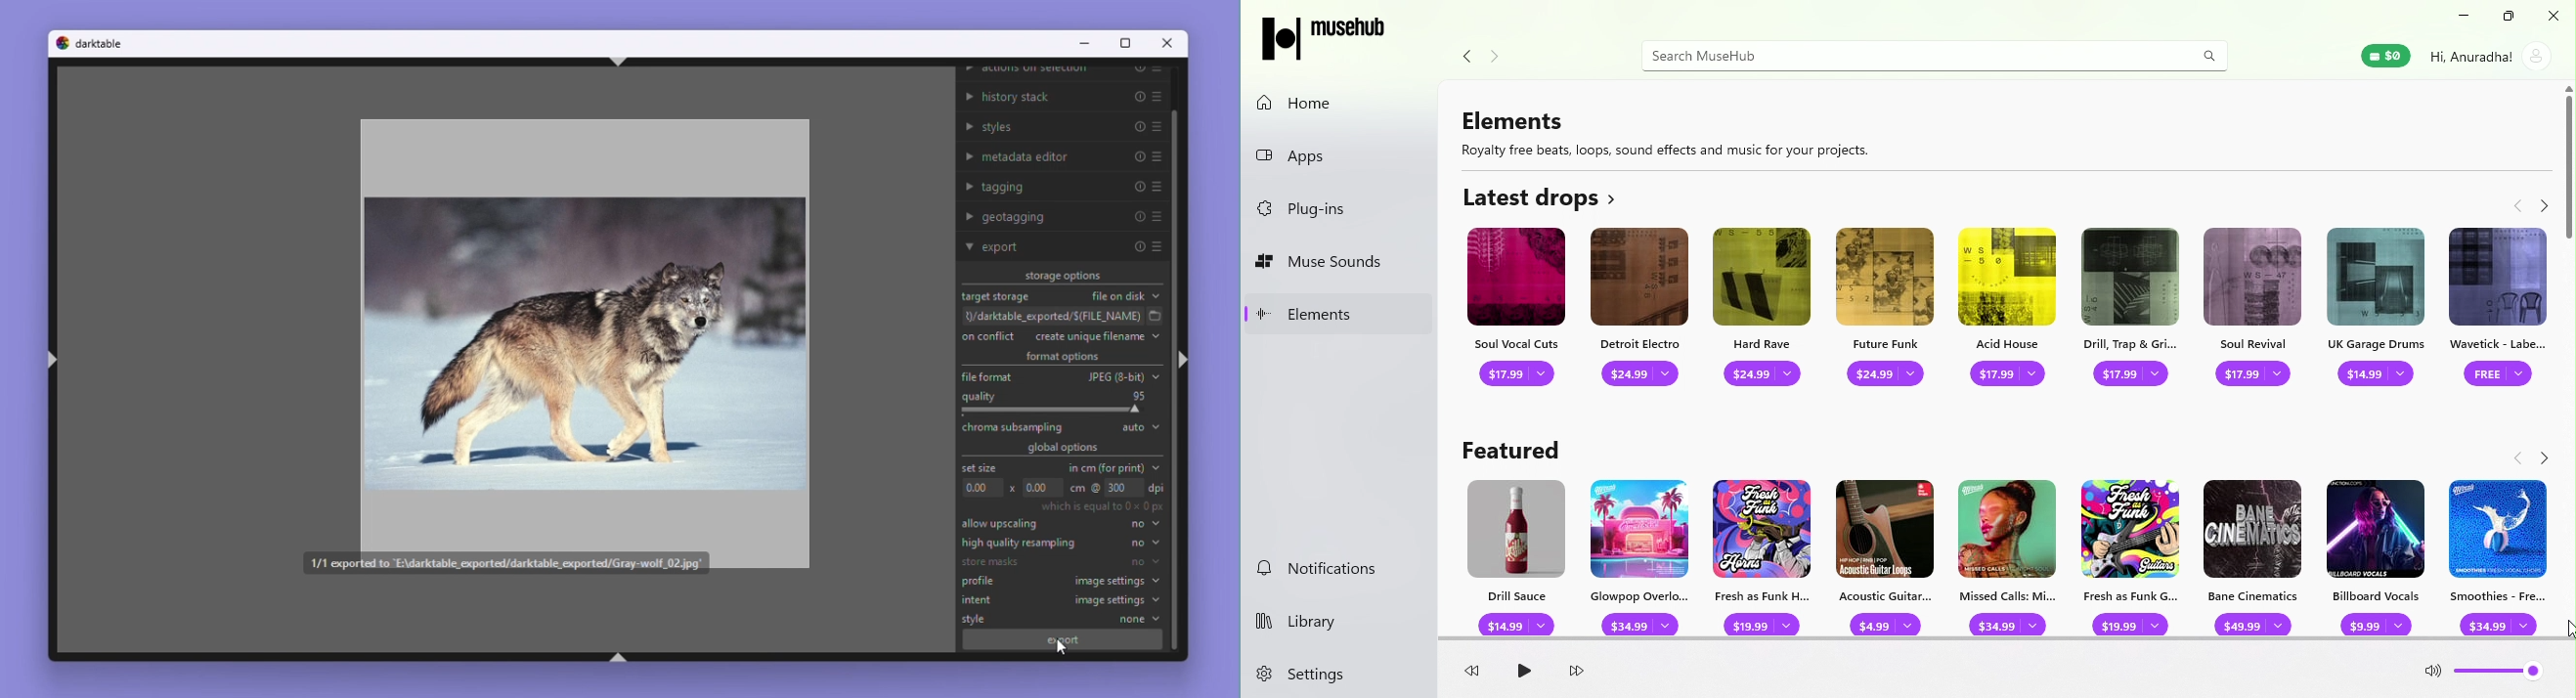 The image size is (2576, 700). Describe the element at coordinates (1343, 210) in the screenshot. I see `Plug-ins` at that location.